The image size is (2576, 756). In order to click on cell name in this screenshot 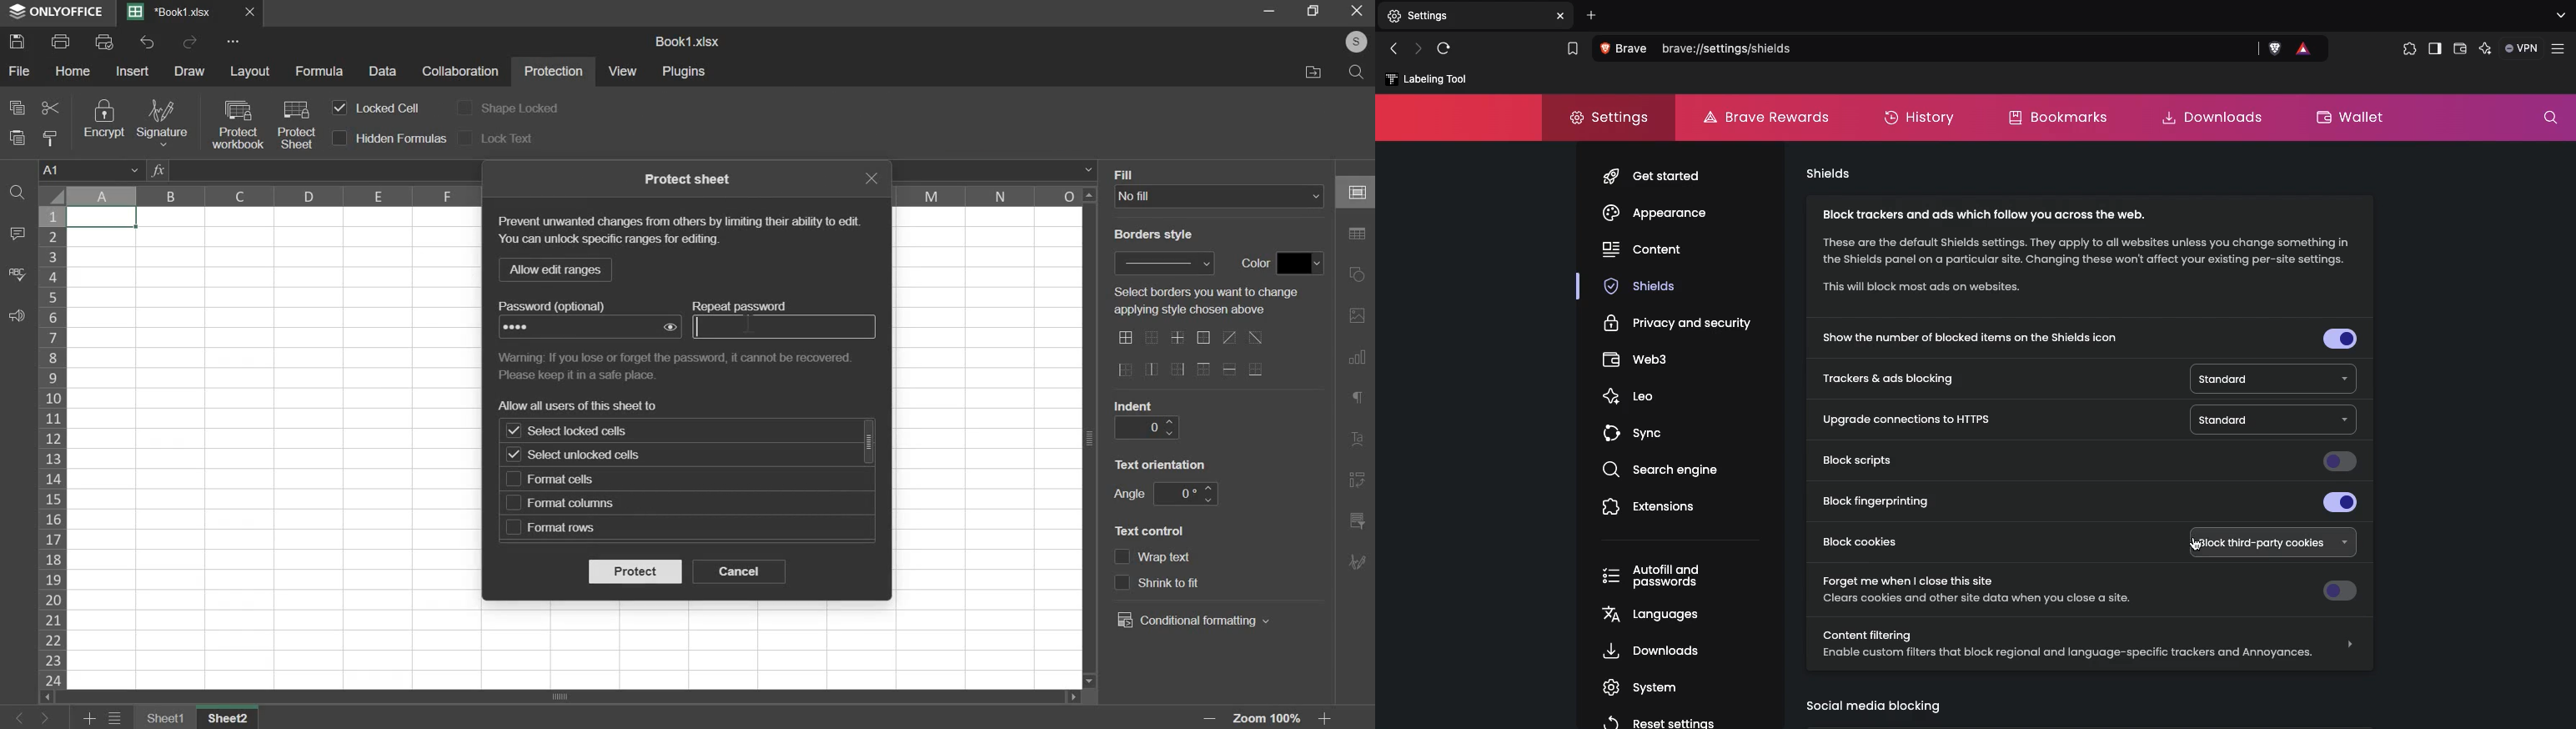, I will do `click(91, 169)`.